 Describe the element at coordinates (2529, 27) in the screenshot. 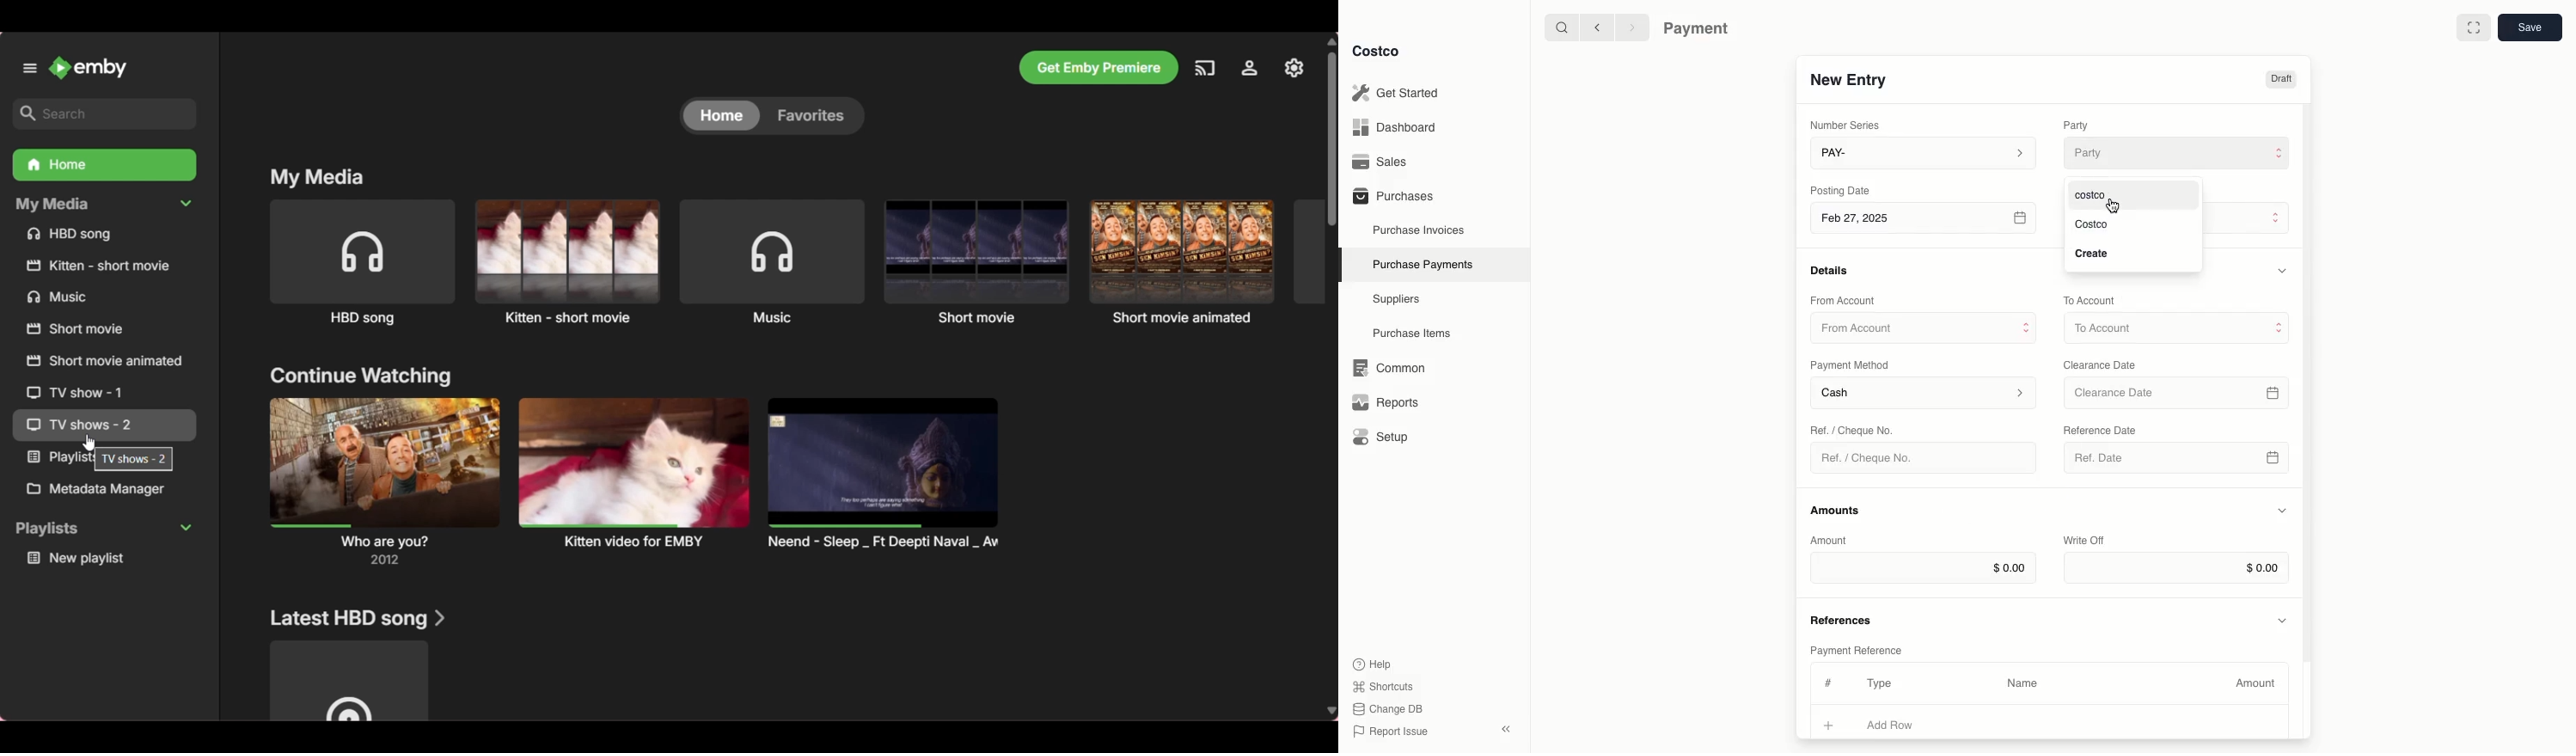

I see `Save` at that location.